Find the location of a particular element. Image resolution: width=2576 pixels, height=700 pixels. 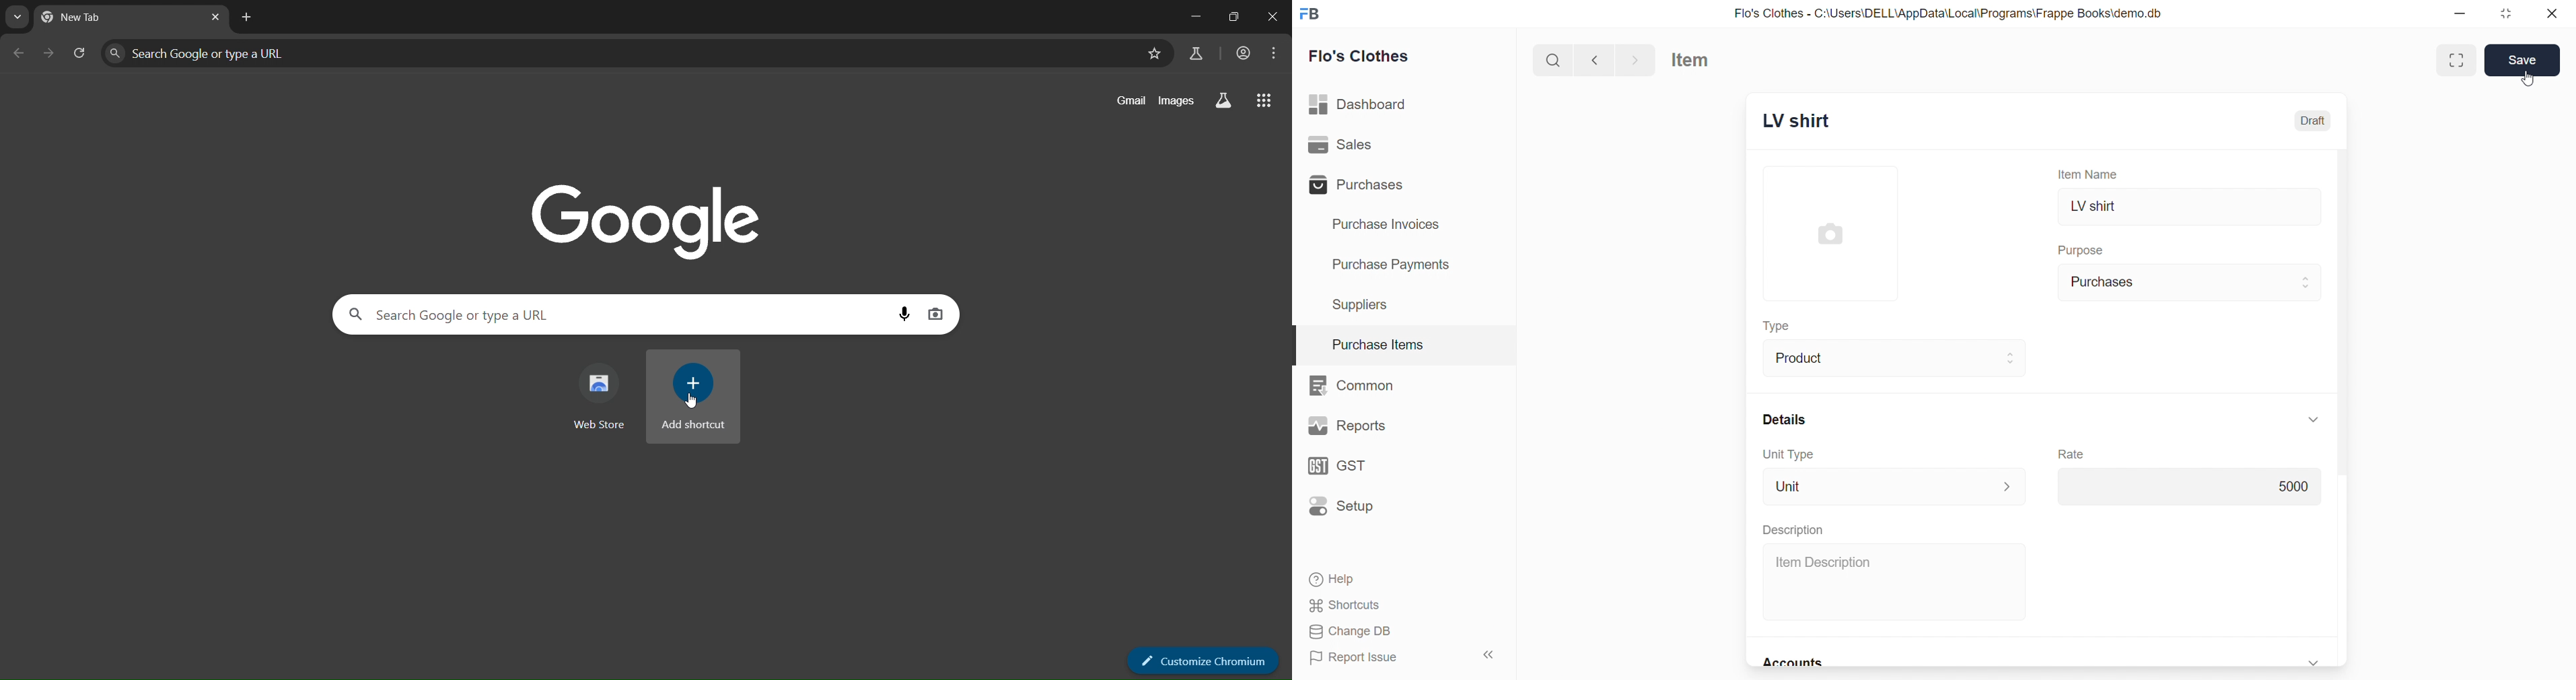

Product is located at coordinates (1897, 357).